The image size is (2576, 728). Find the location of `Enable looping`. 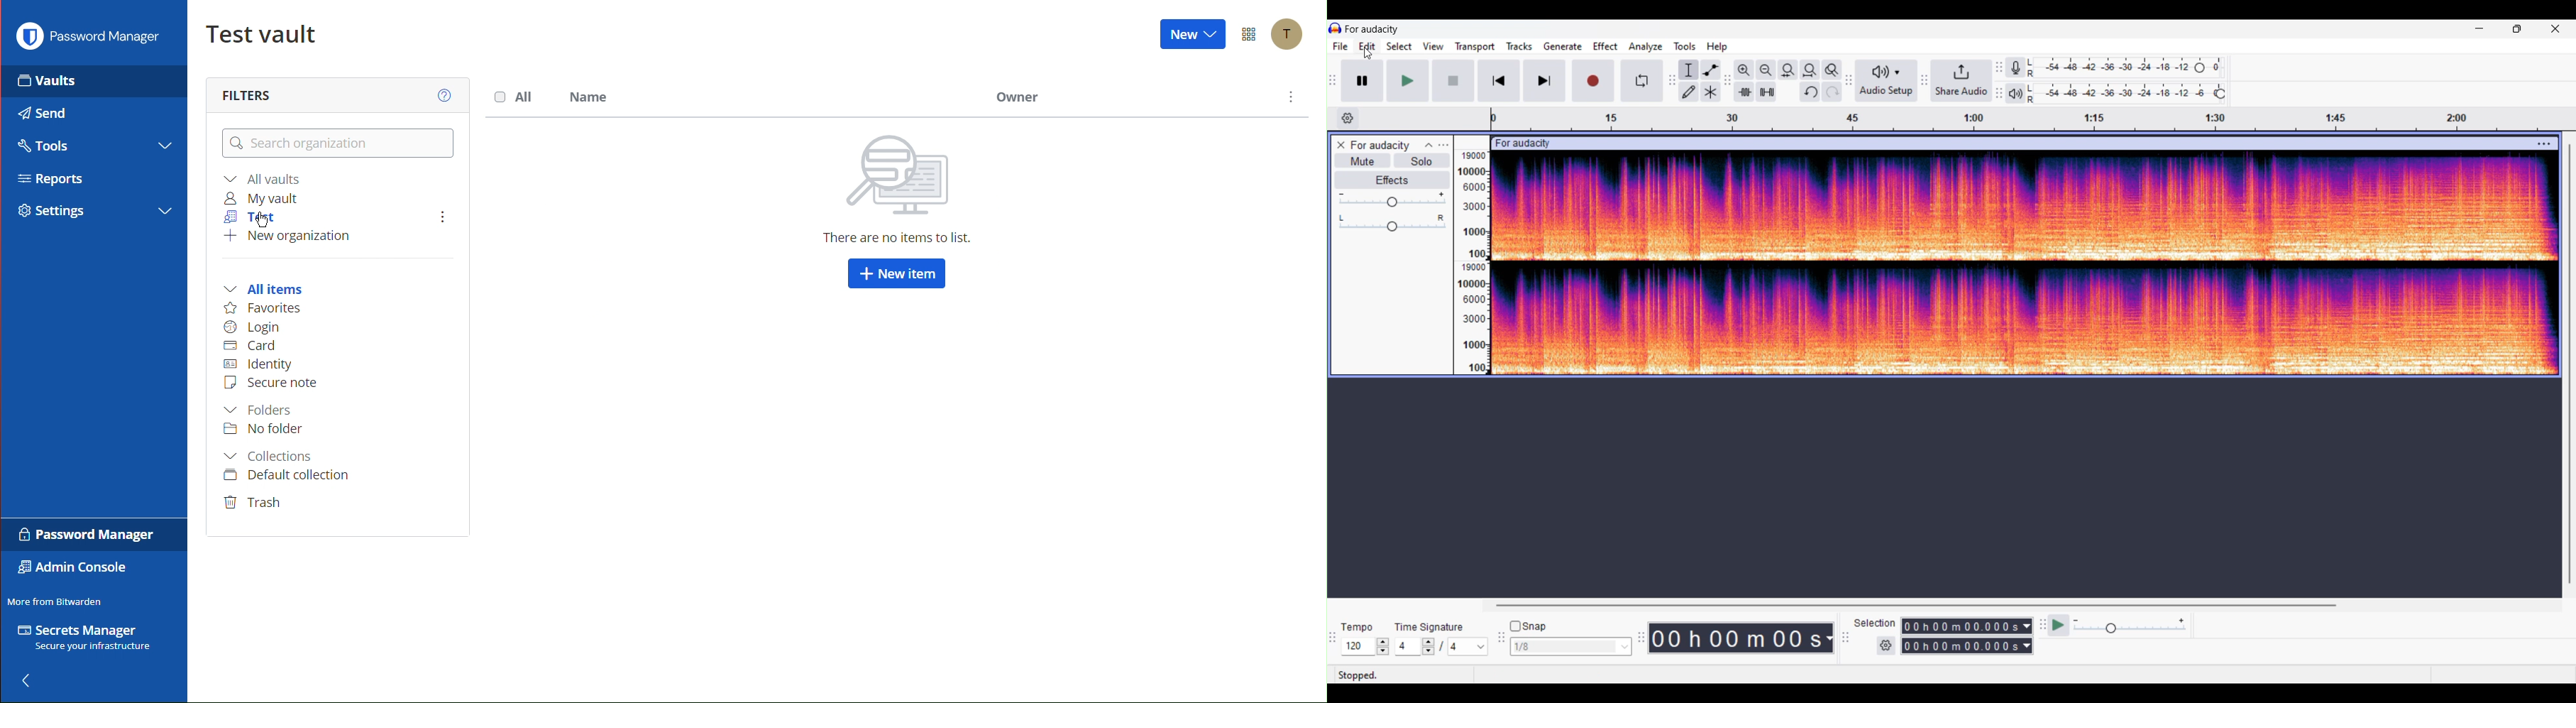

Enable looping is located at coordinates (1642, 81).